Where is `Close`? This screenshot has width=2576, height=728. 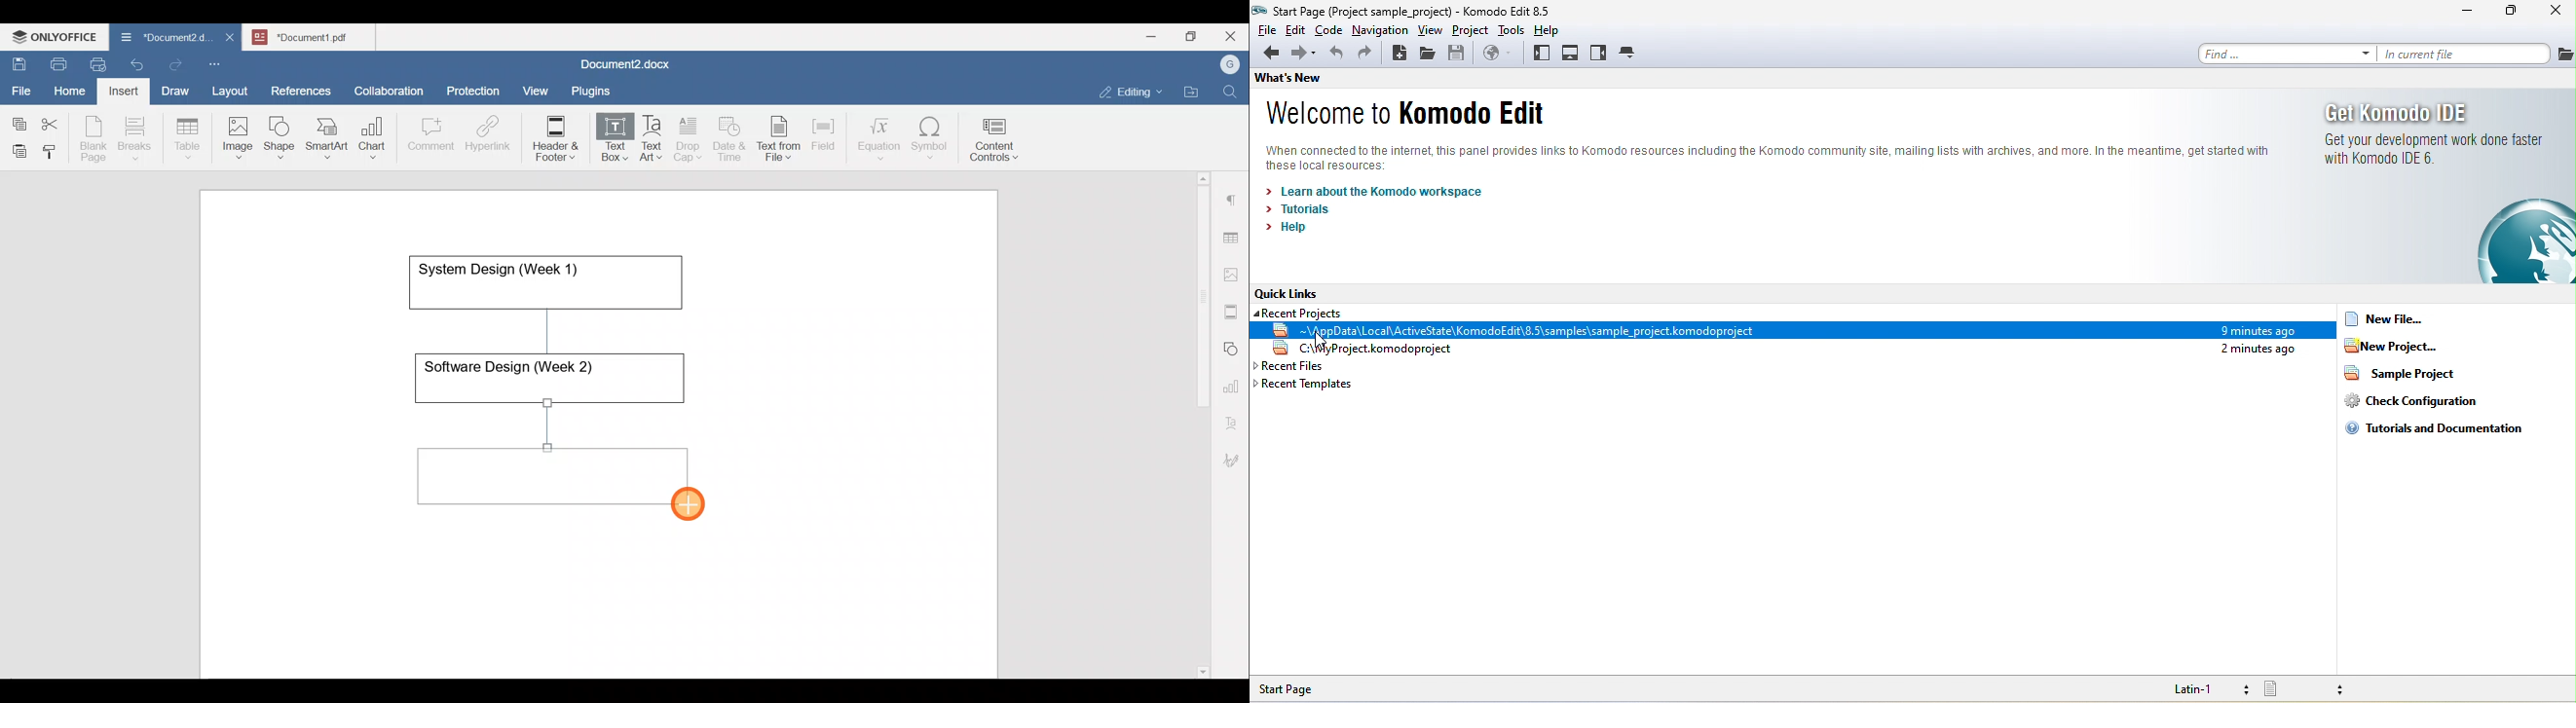
Close is located at coordinates (1233, 37).